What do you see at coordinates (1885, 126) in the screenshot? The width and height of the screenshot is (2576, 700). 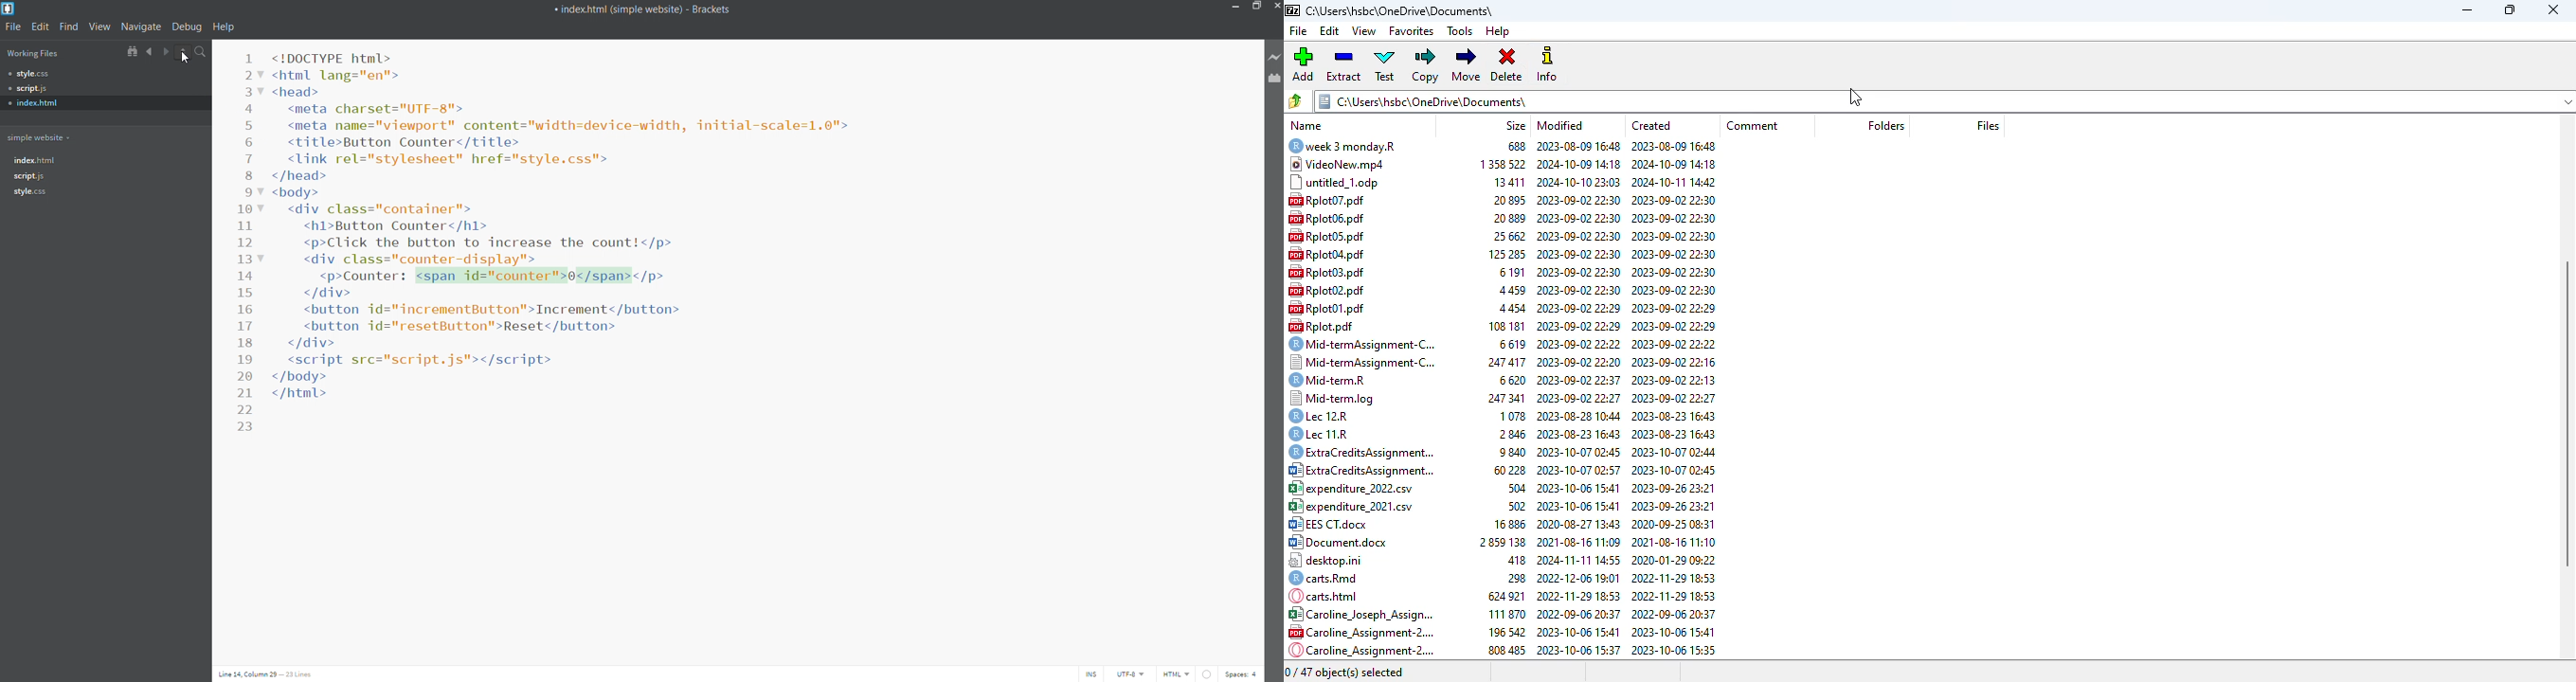 I see `folders` at bounding box center [1885, 126].